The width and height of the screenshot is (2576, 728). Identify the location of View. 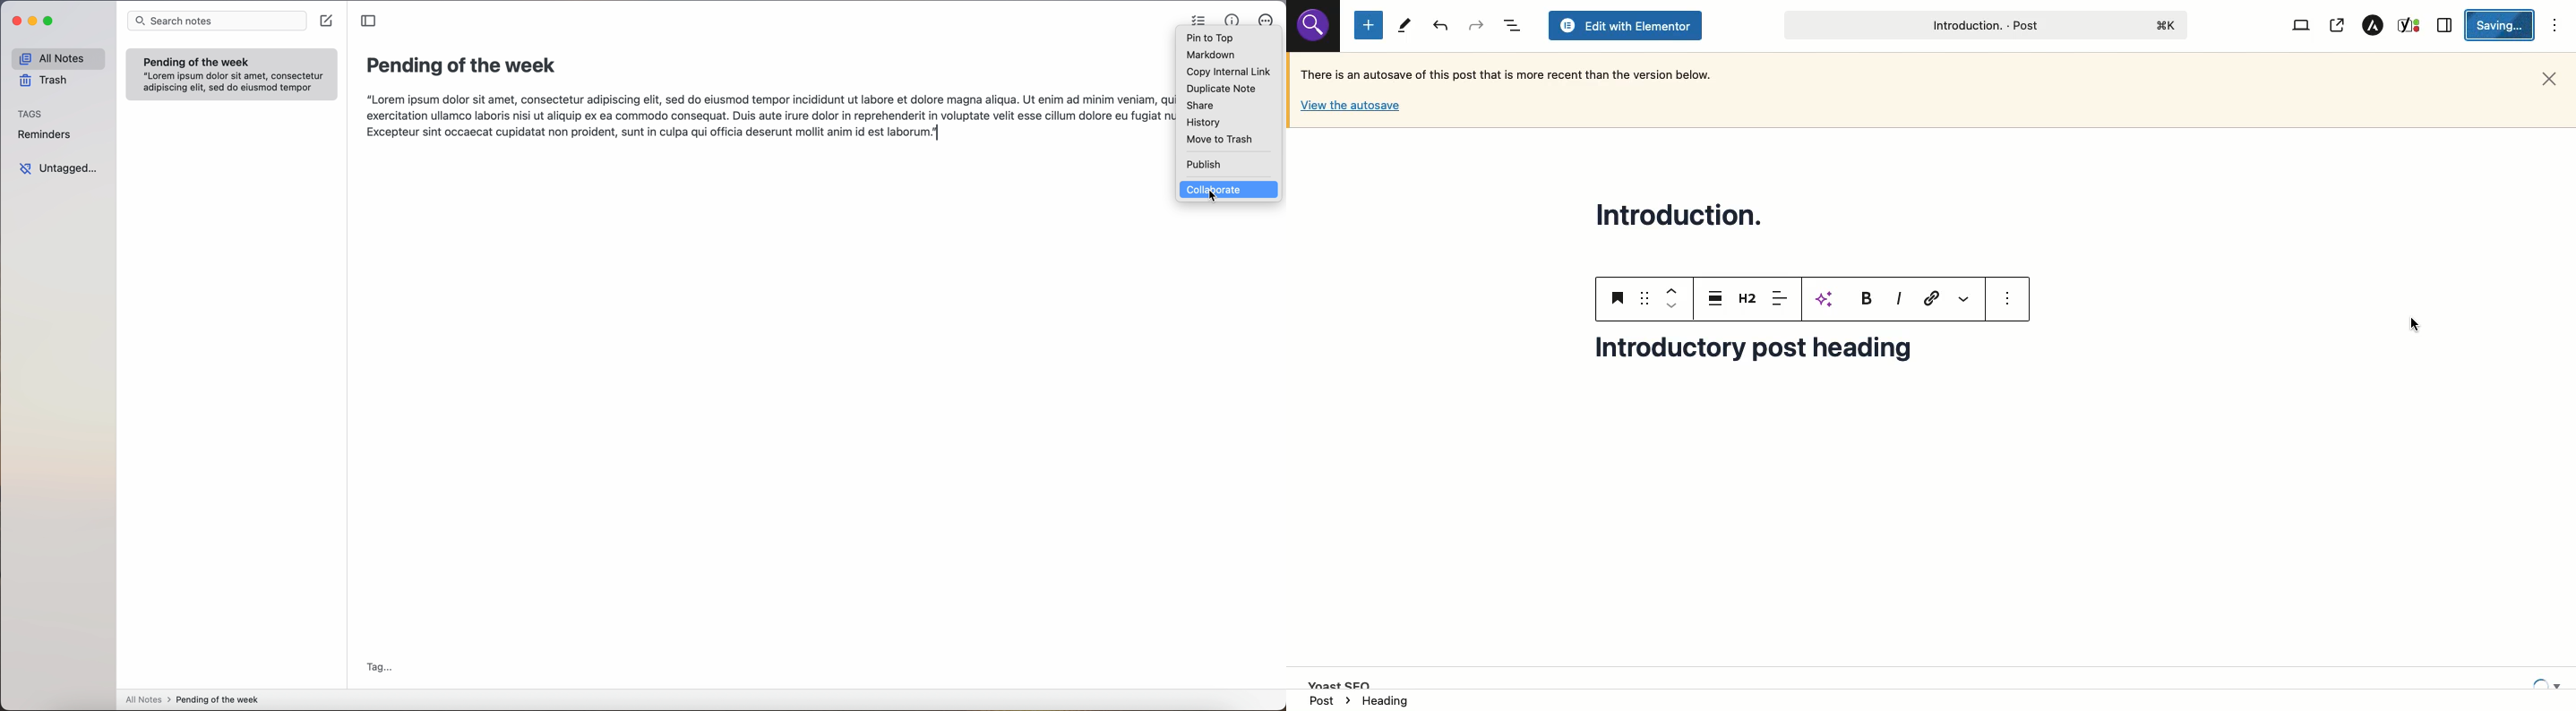
(2301, 26).